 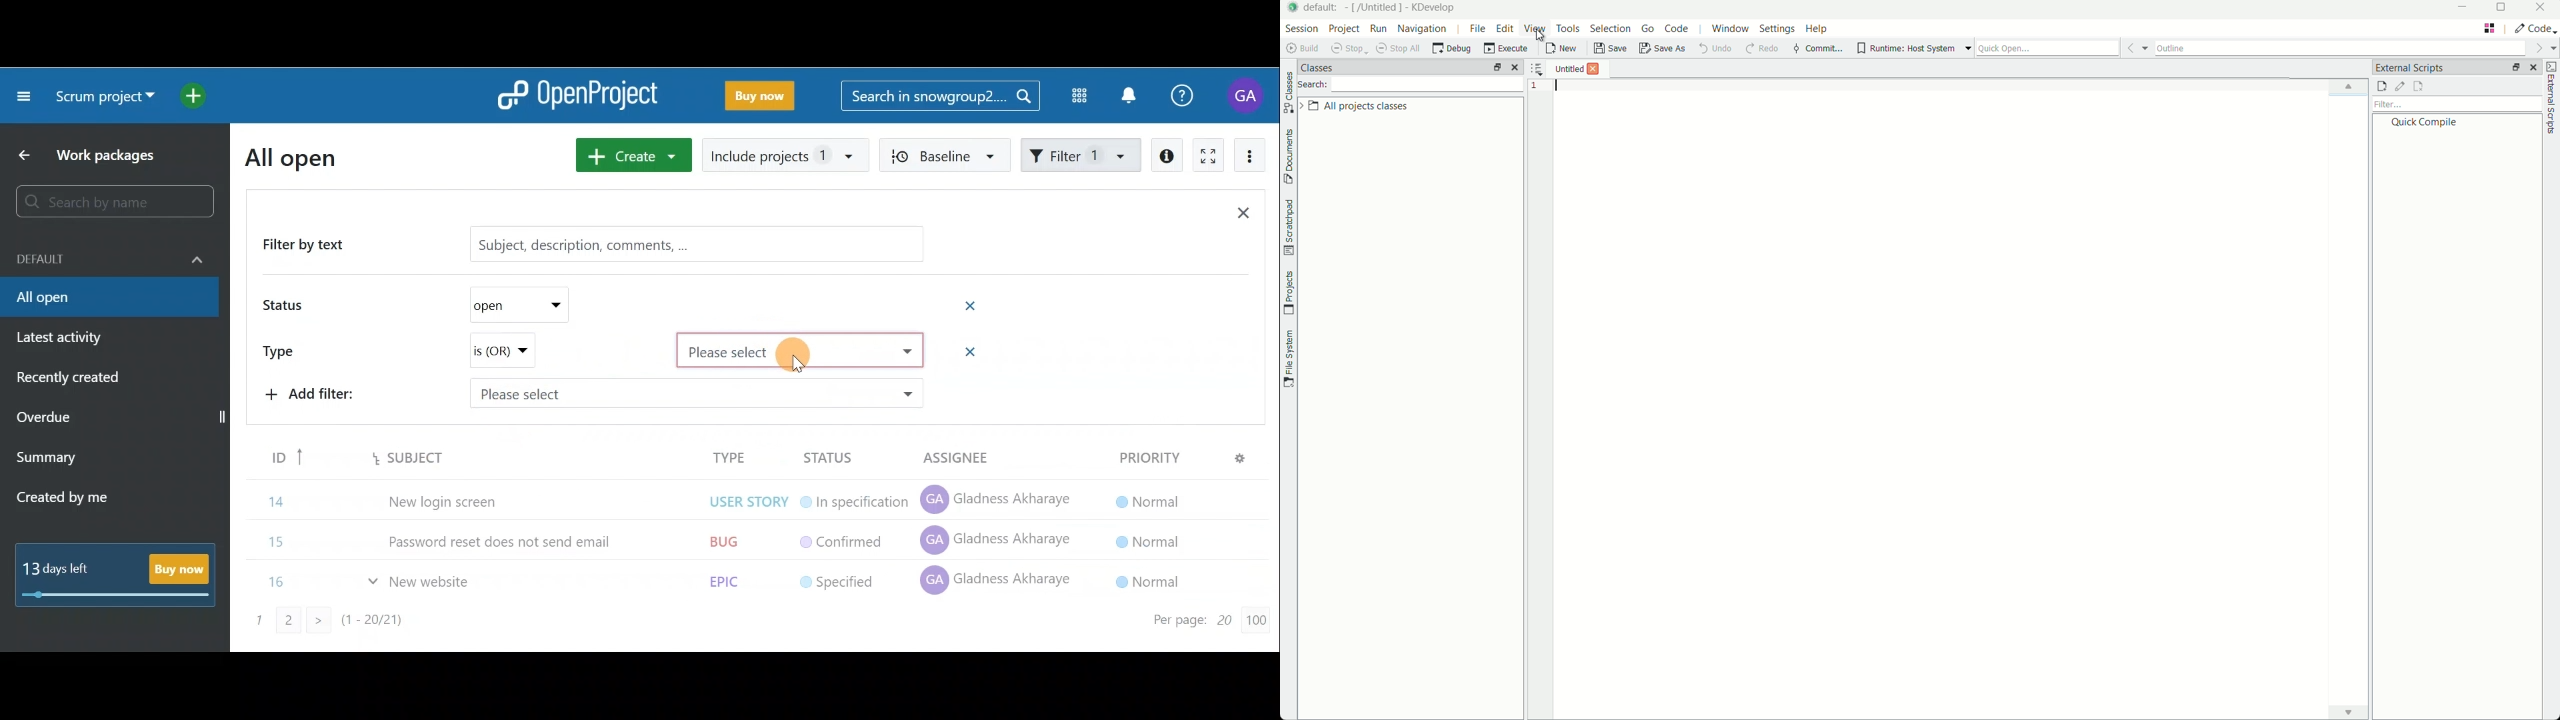 What do you see at coordinates (74, 500) in the screenshot?
I see `Created by me` at bounding box center [74, 500].